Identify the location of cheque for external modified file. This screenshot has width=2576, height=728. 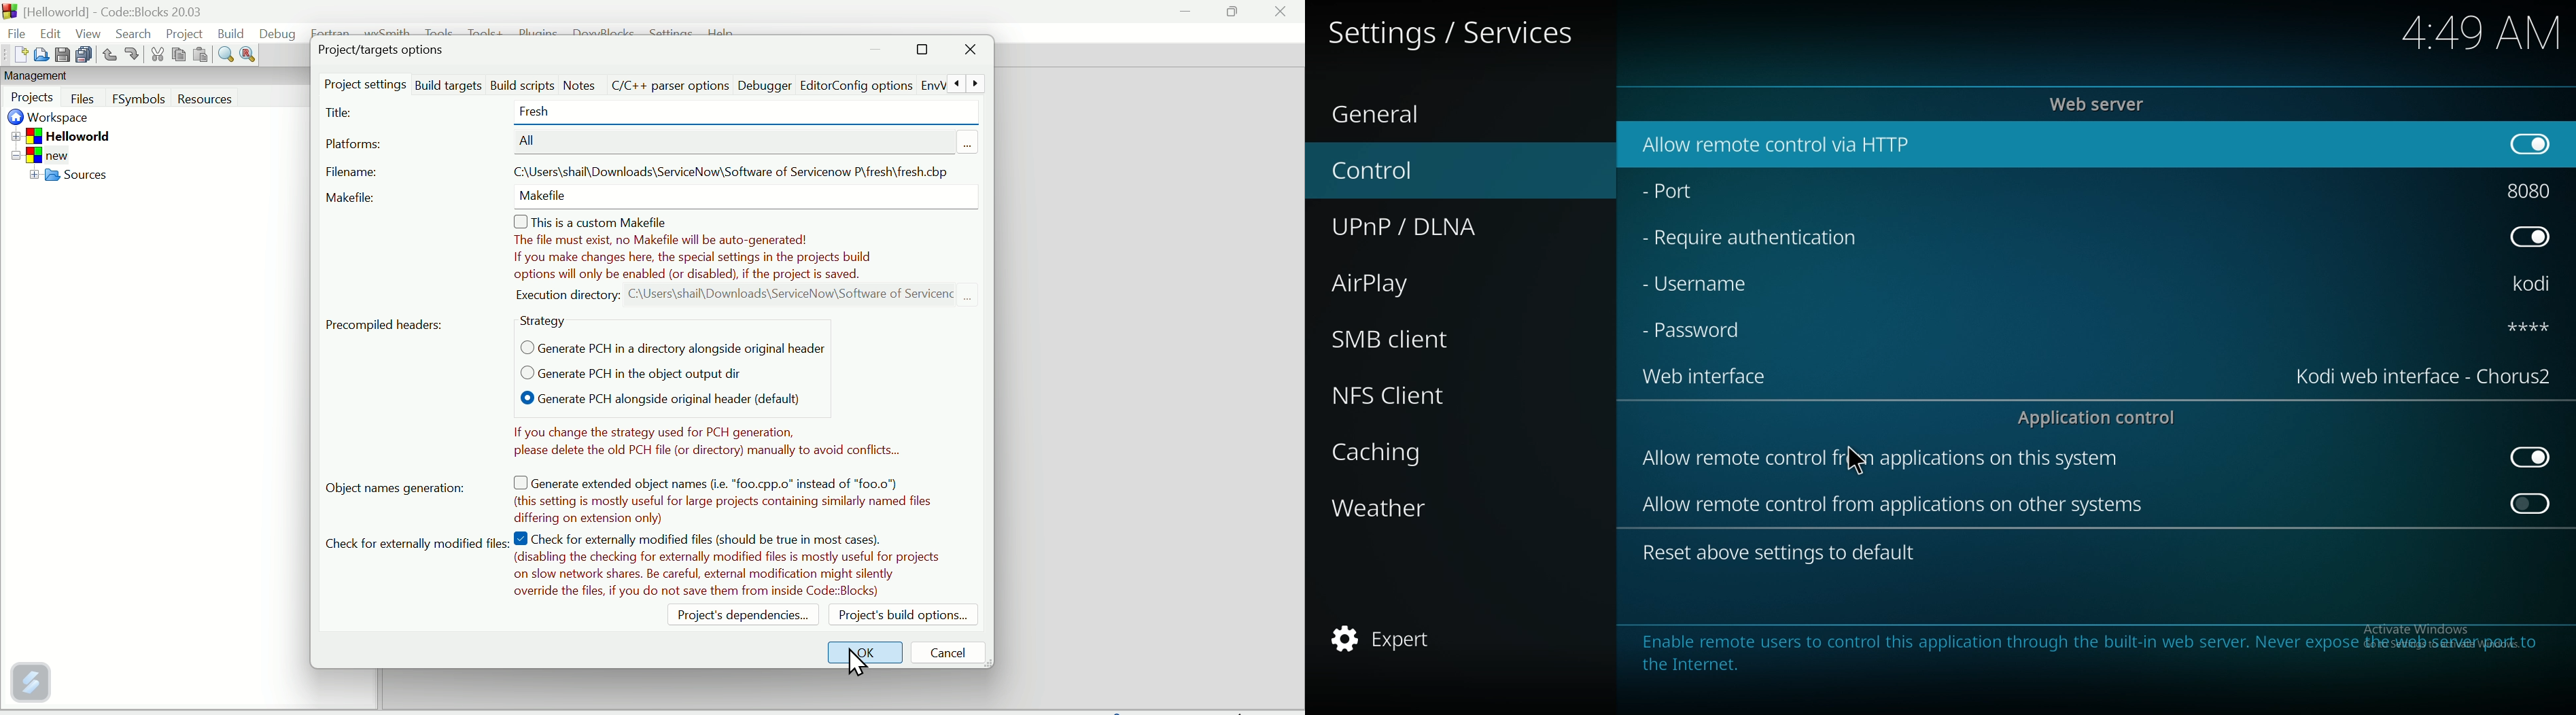
(415, 545).